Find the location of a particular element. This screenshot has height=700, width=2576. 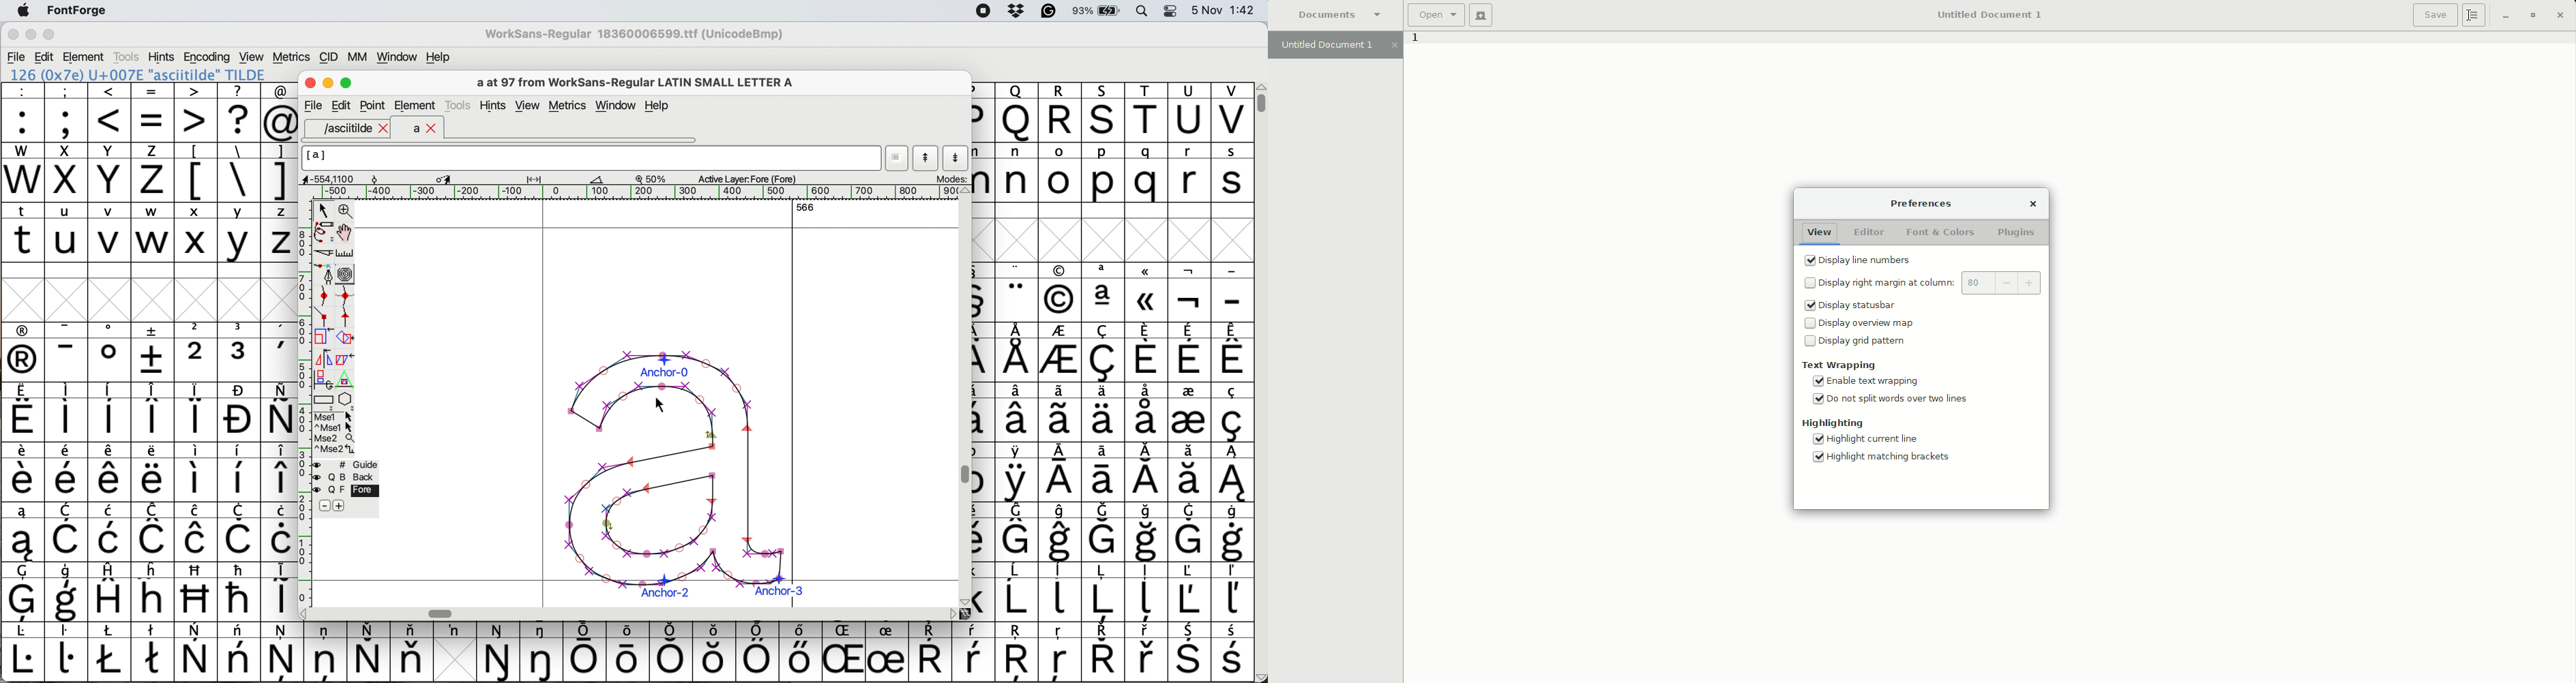

tools is located at coordinates (126, 56).